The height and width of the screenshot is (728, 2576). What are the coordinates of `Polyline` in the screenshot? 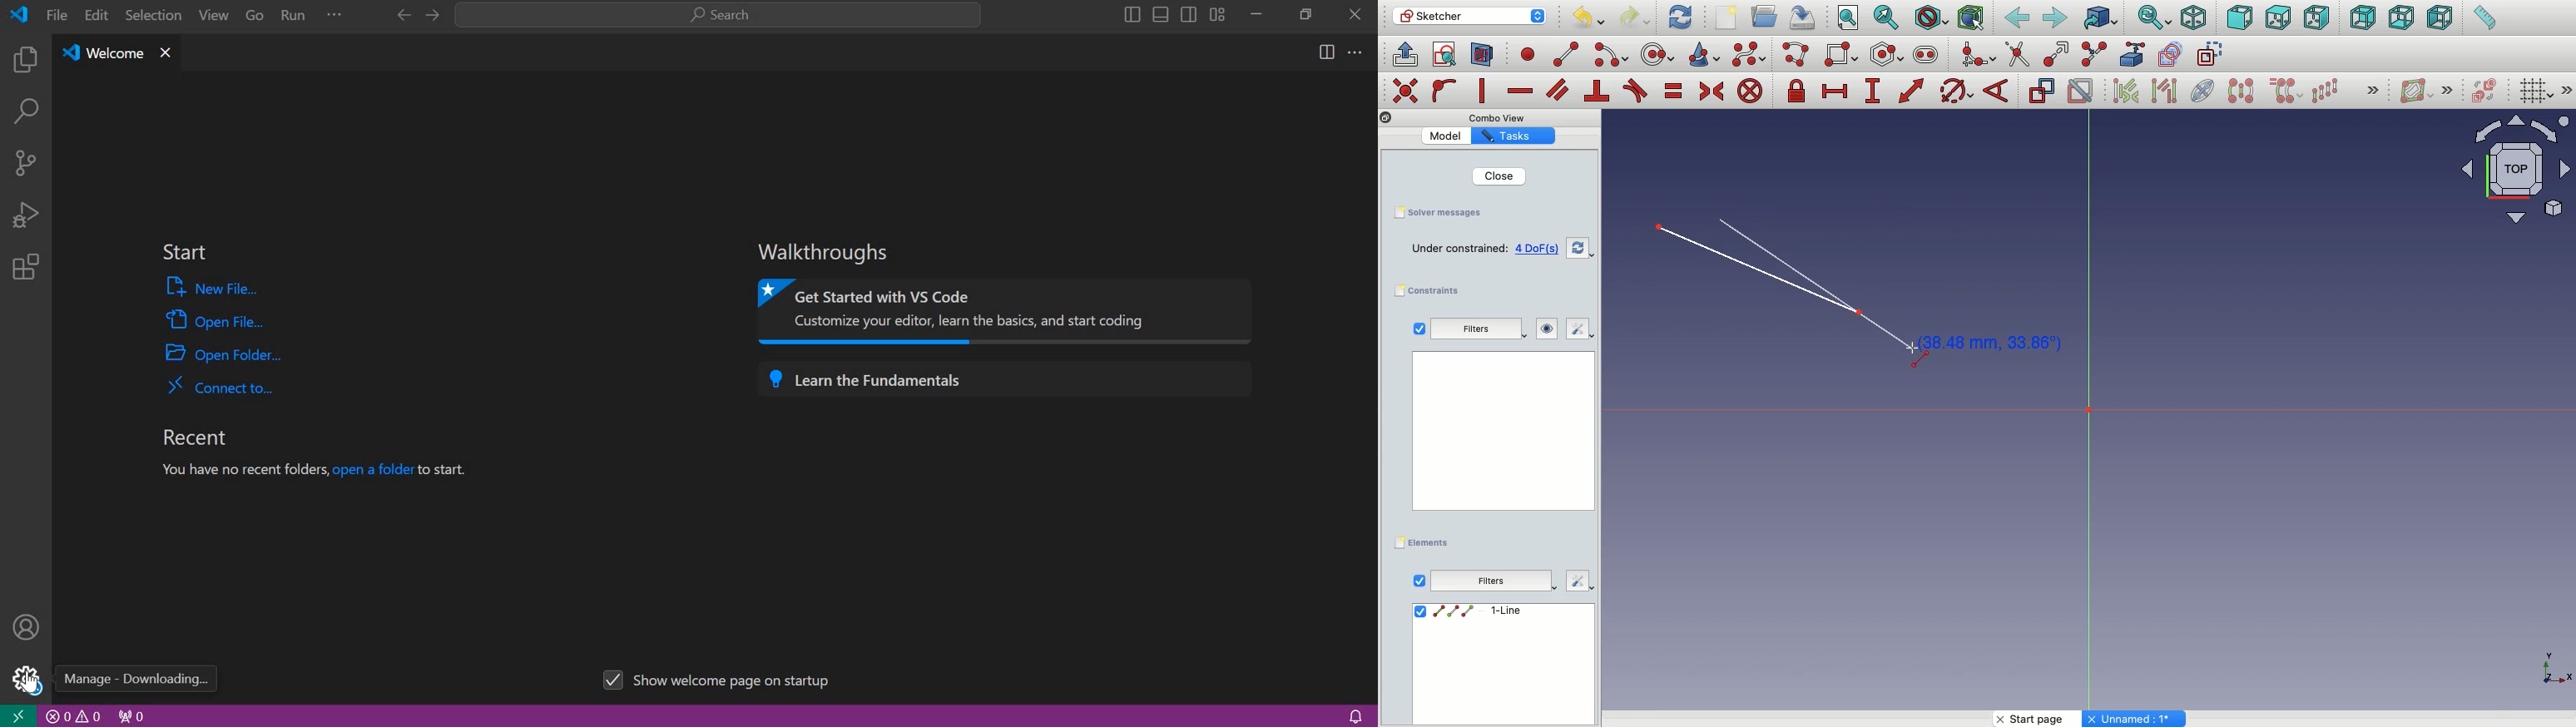 It's located at (1799, 55).